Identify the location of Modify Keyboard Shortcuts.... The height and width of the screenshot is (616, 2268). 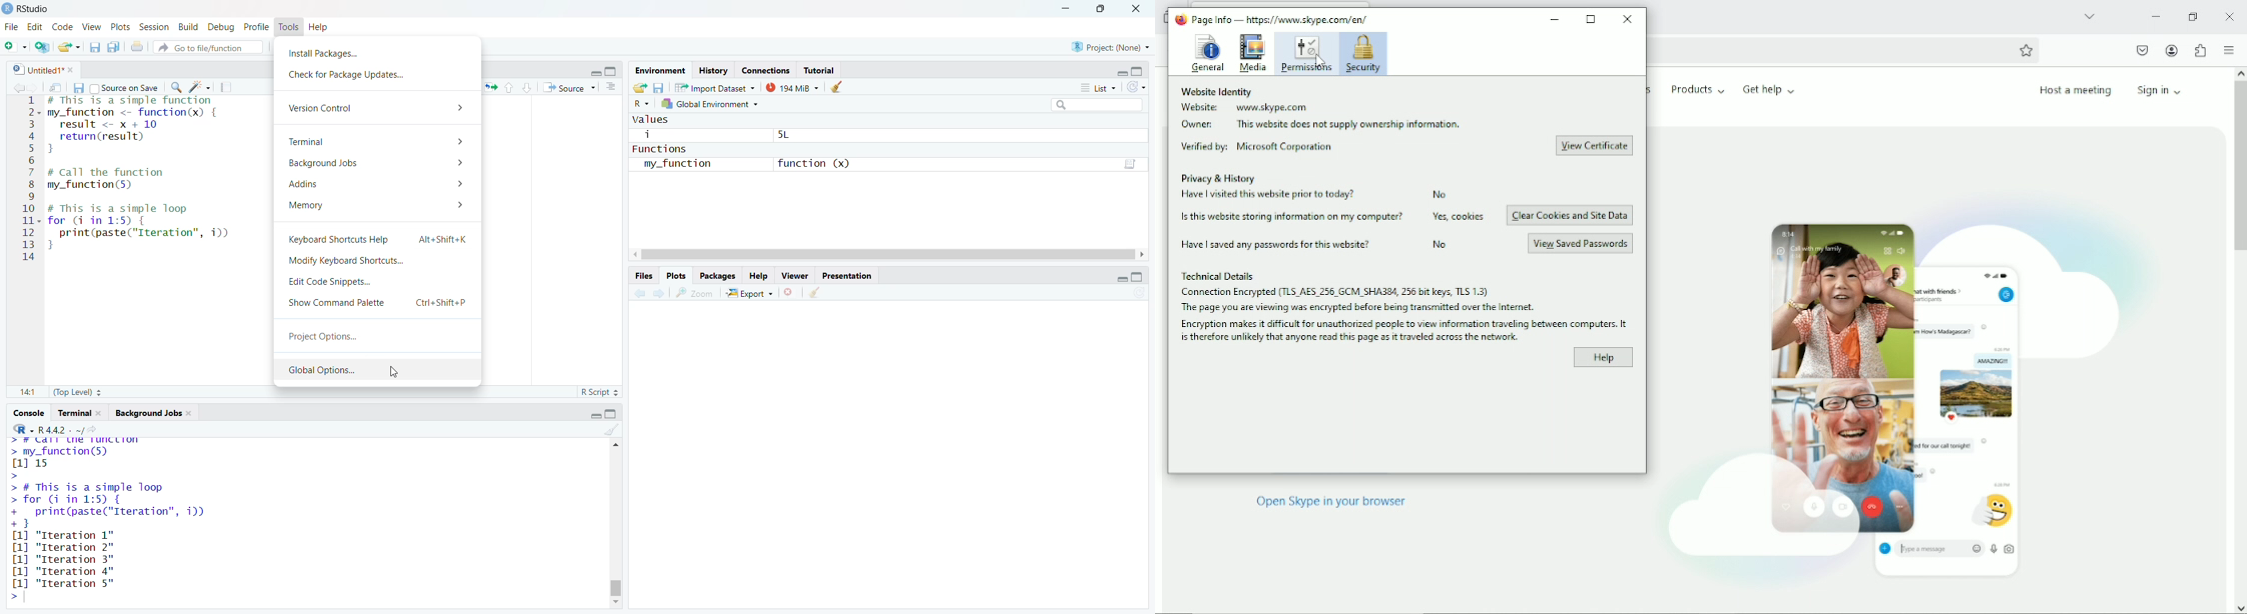
(350, 261).